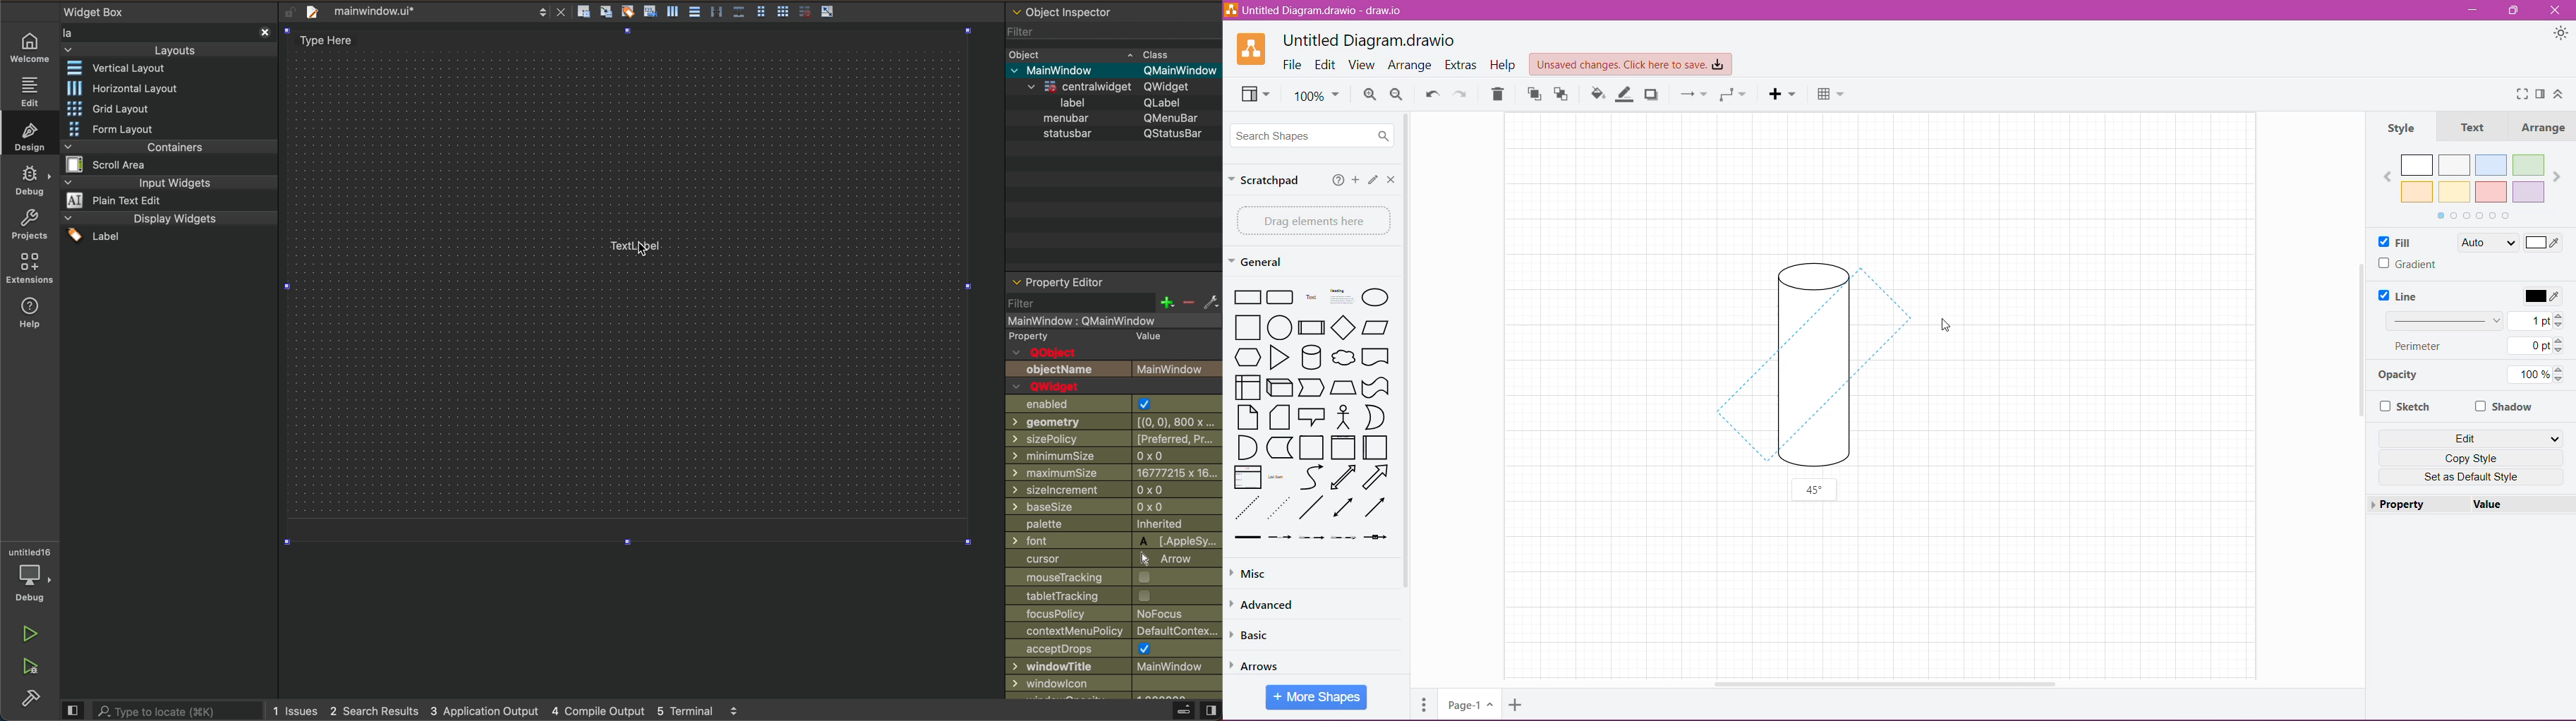  Describe the element at coordinates (2489, 504) in the screenshot. I see `Value` at that location.